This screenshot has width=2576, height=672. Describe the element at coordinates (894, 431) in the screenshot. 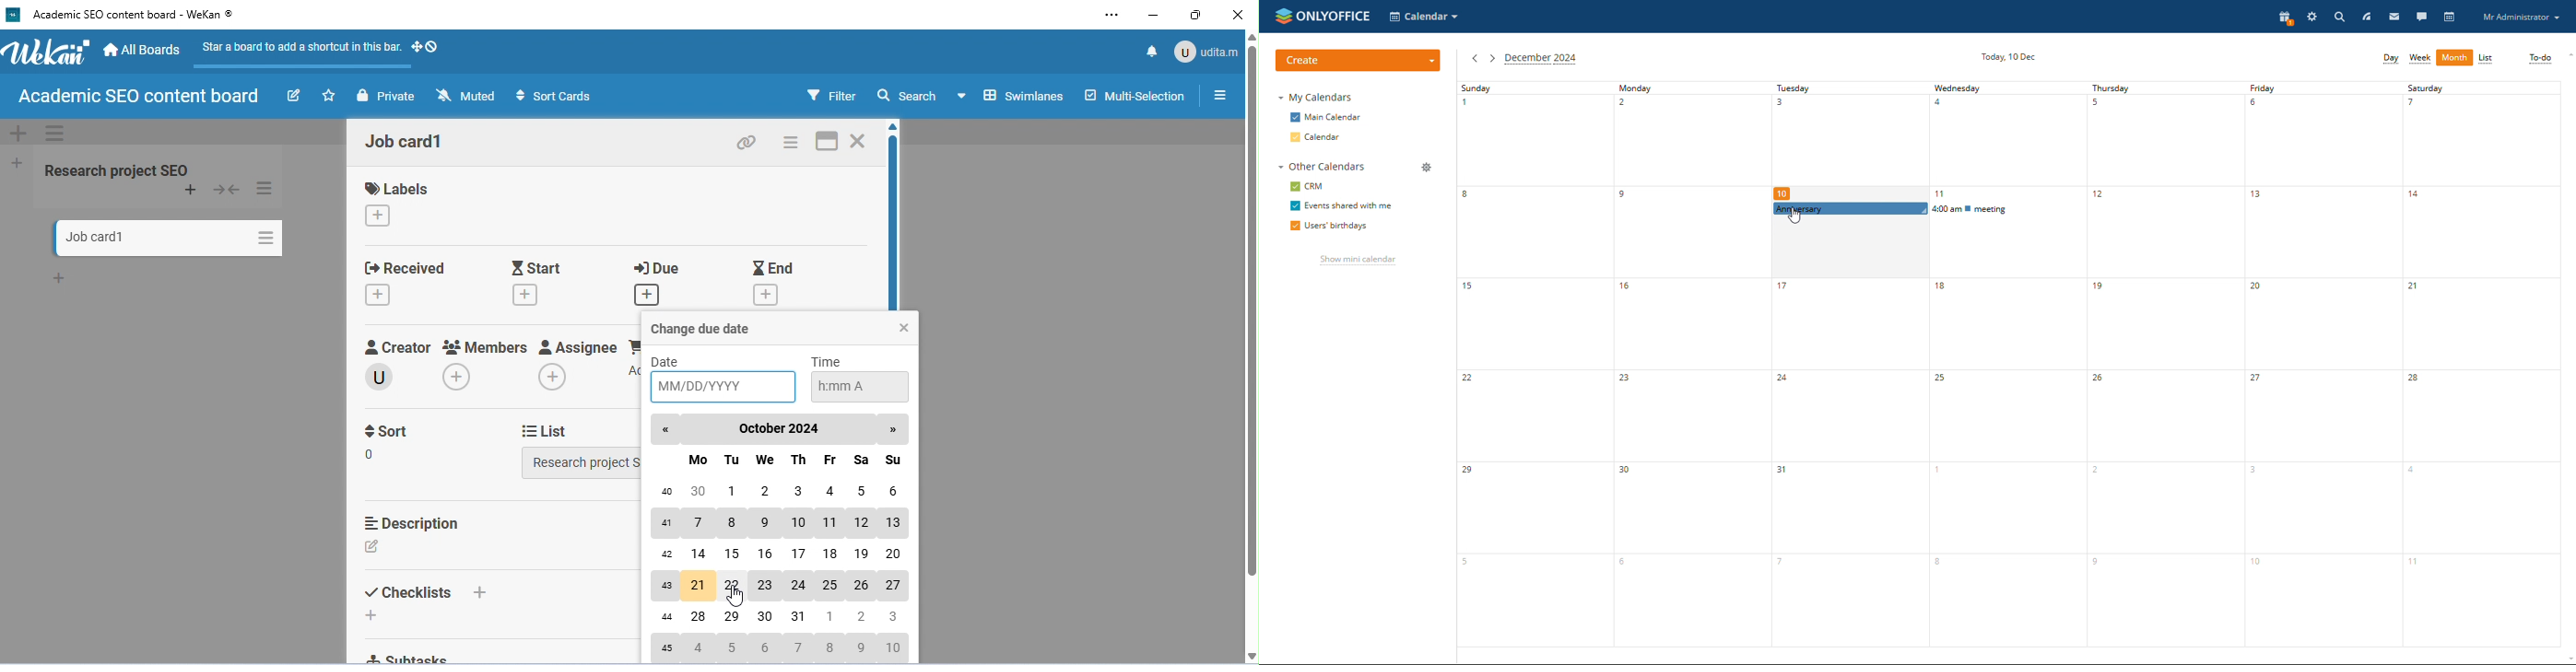

I see `next month` at that location.